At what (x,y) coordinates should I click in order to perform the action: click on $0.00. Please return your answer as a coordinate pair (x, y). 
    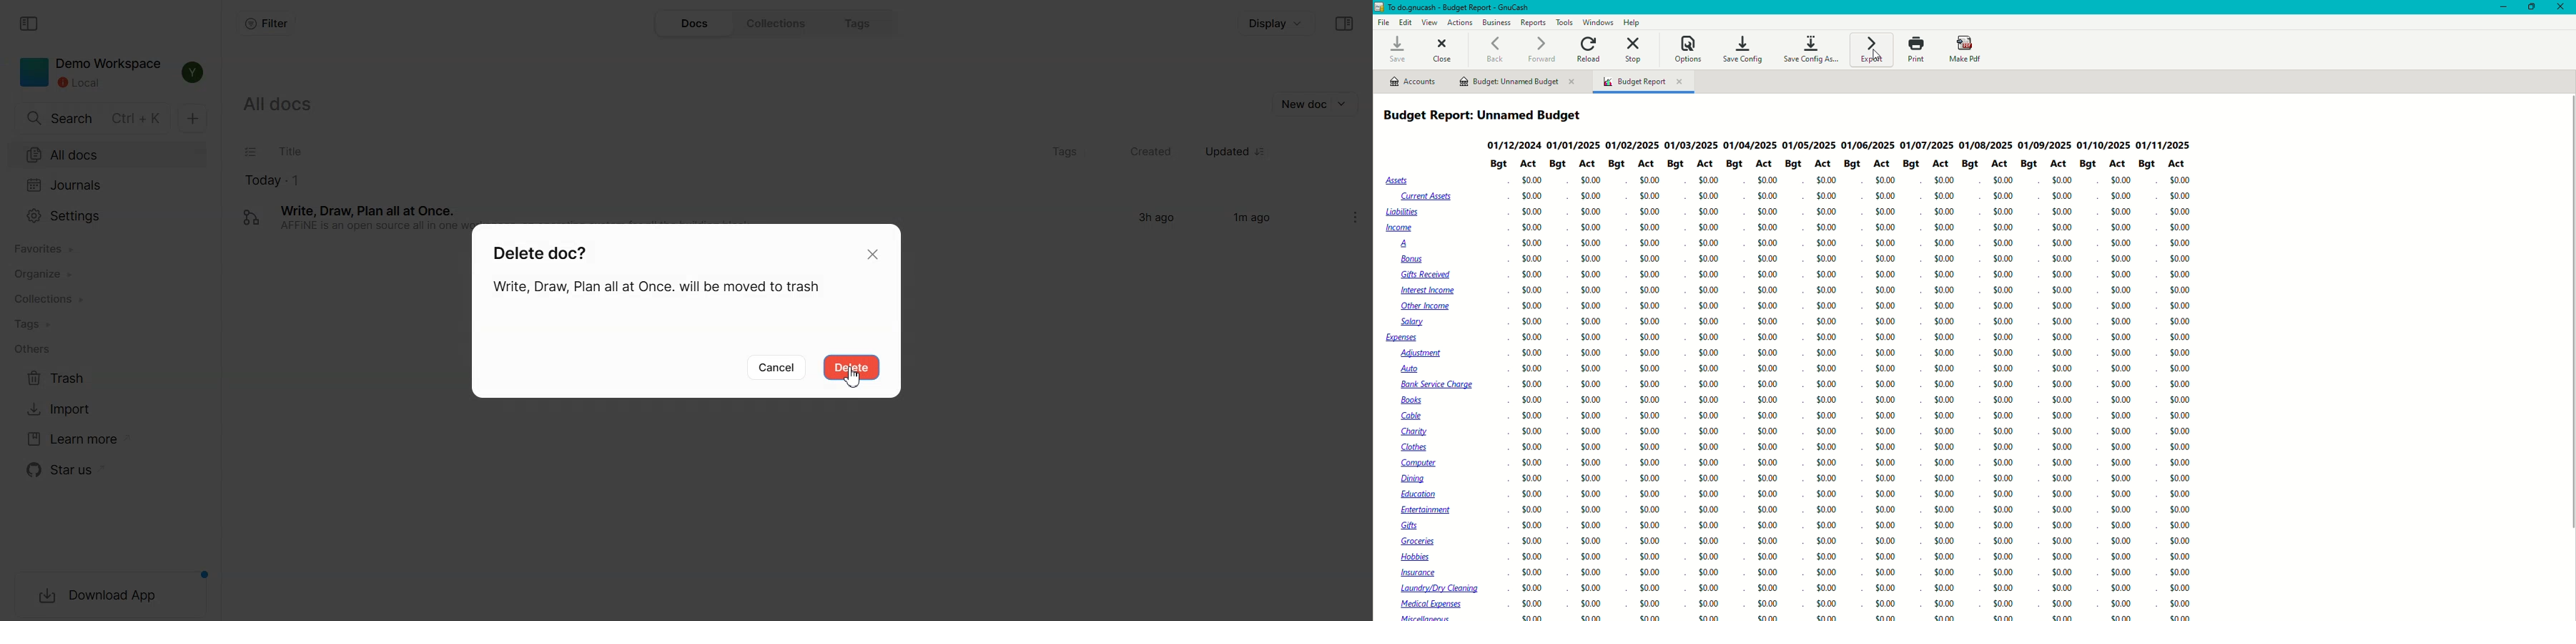
    Looking at the image, I should click on (1886, 507).